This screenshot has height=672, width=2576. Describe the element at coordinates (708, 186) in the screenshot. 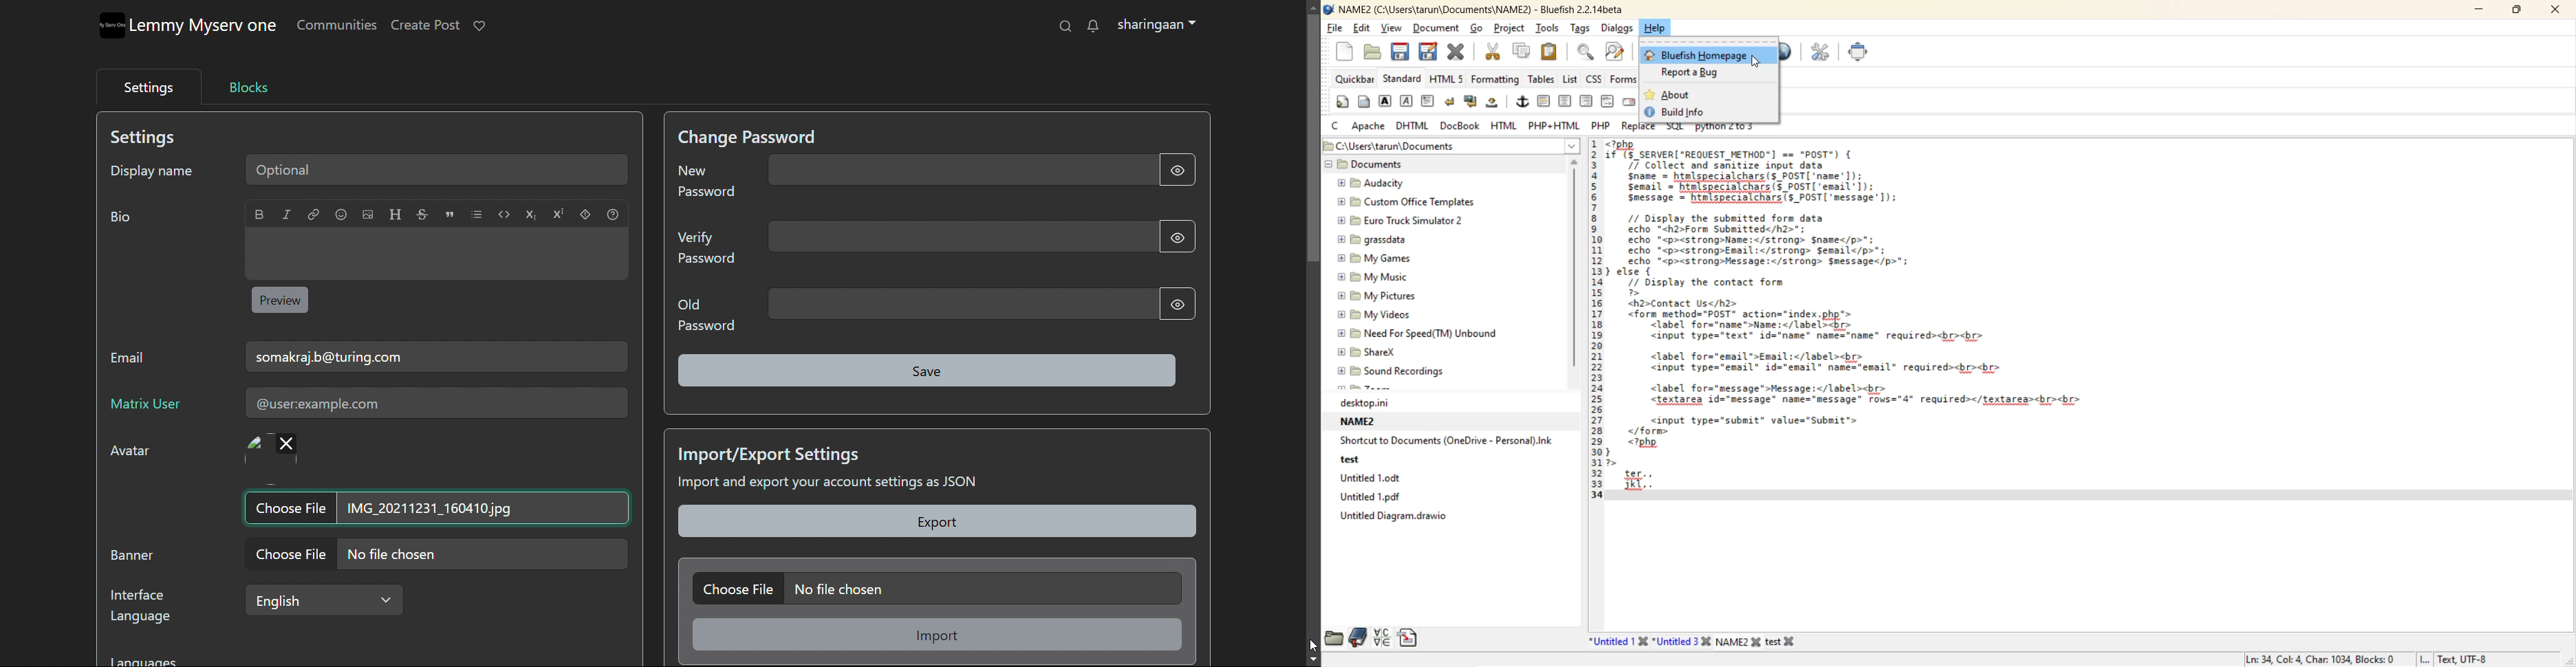

I see `New Password` at that location.